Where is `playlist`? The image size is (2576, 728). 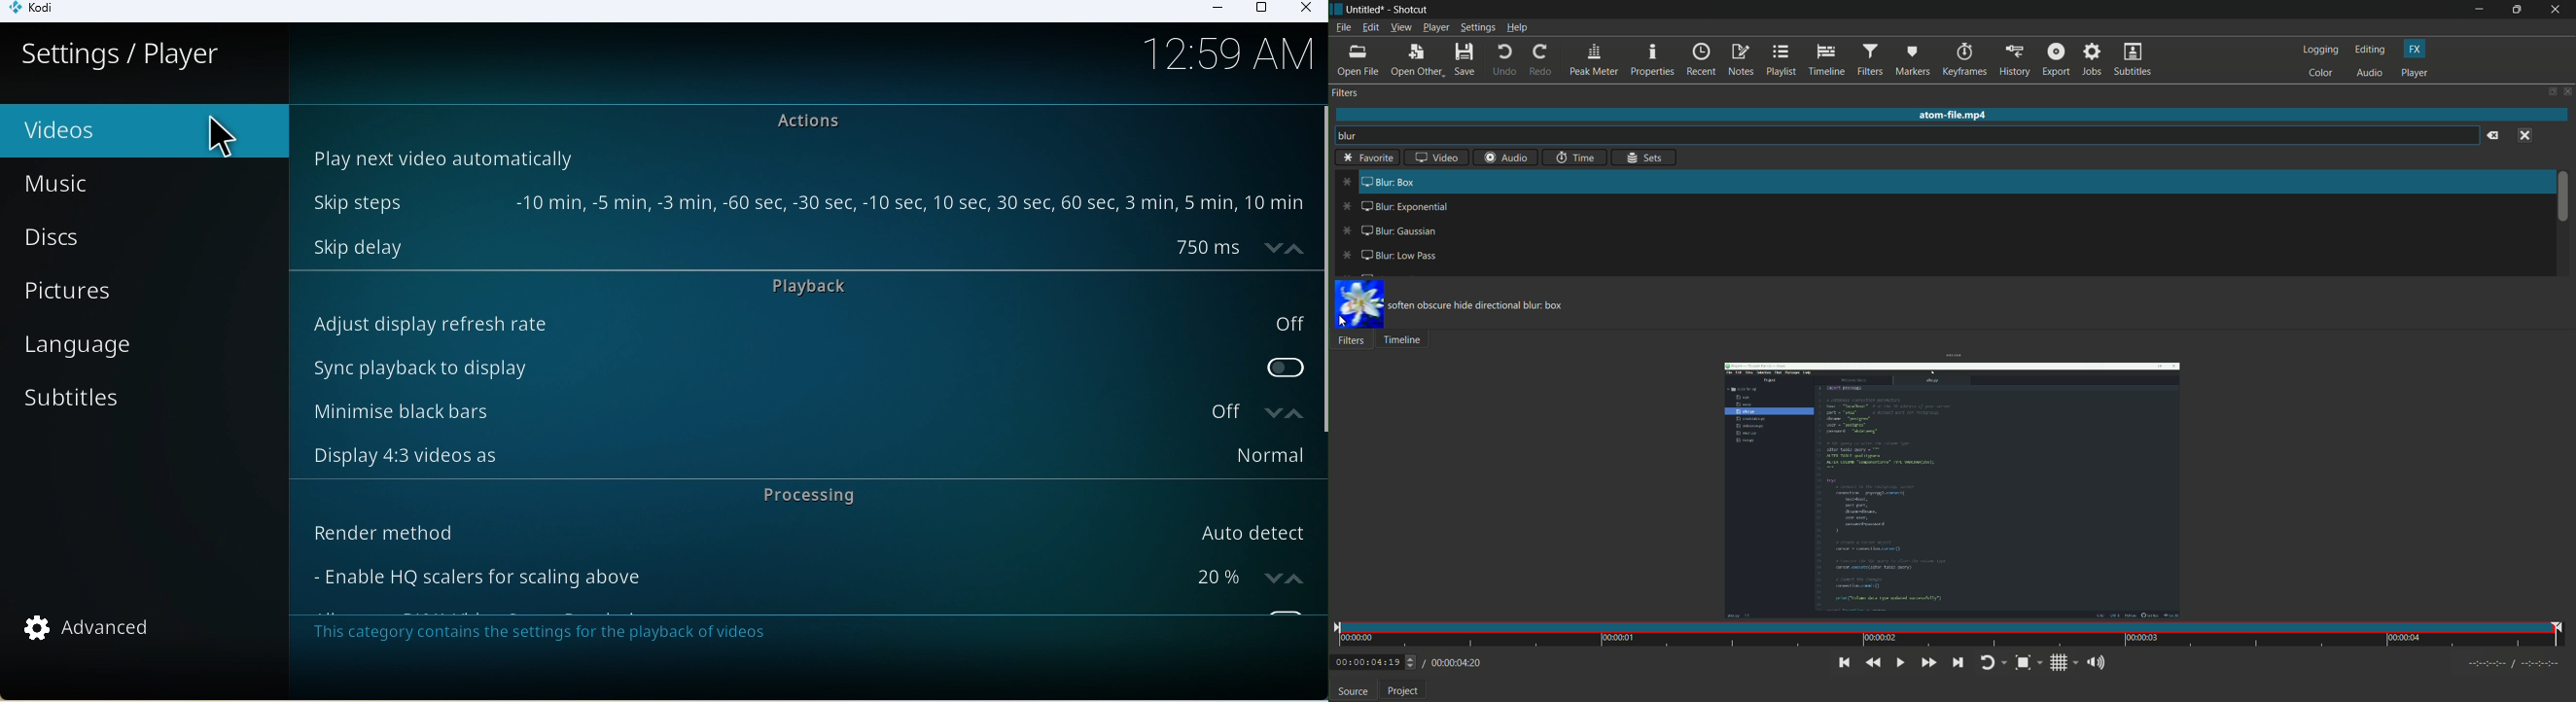 playlist is located at coordinates (1780, 59).